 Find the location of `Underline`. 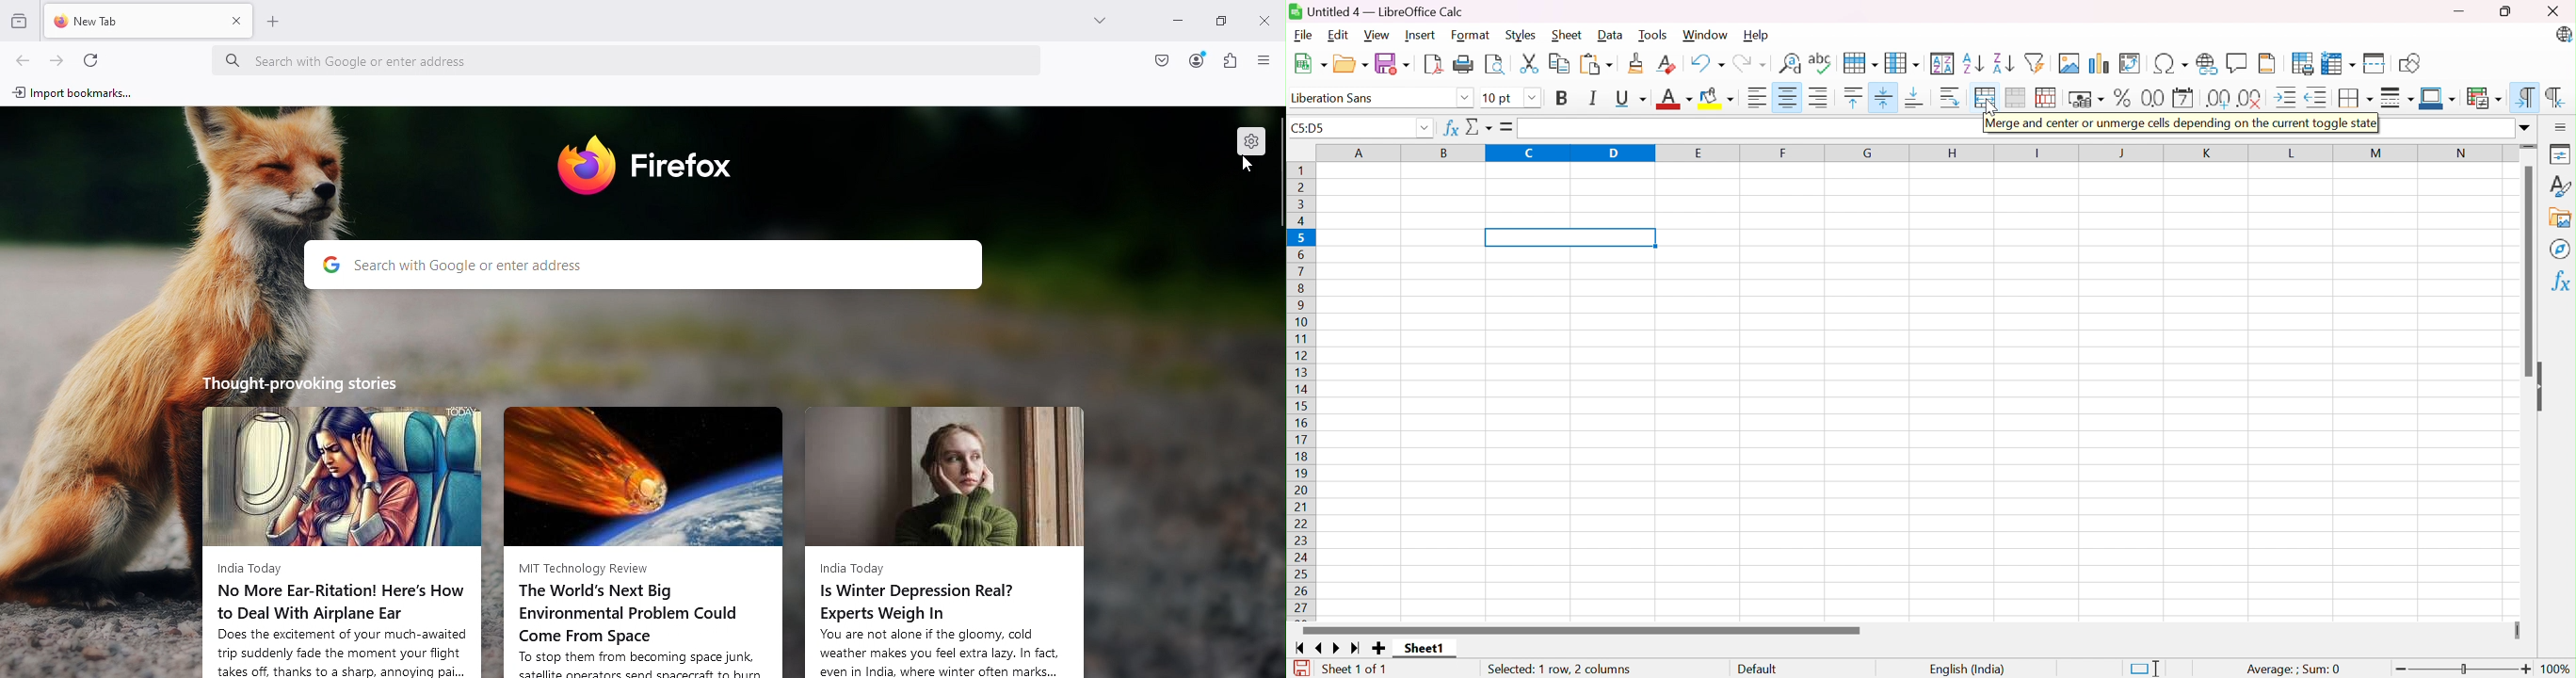

Underline is located at coordinates (1630, 98).